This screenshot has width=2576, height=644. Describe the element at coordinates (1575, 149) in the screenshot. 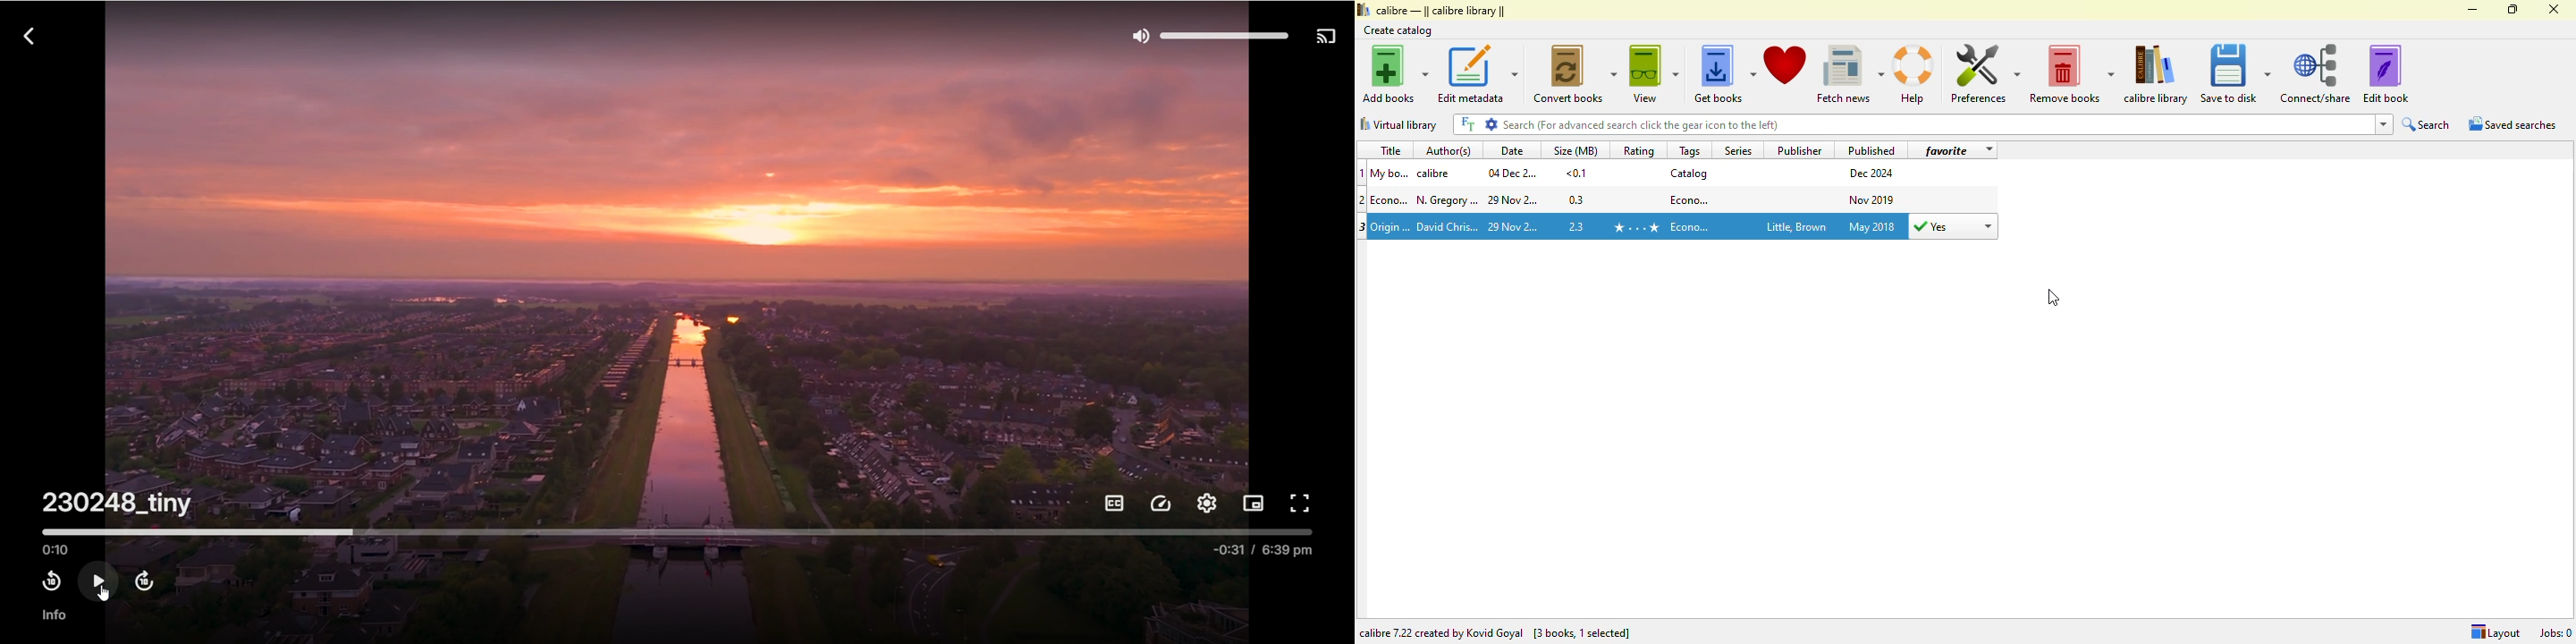

I see `size(MB)` at that location.